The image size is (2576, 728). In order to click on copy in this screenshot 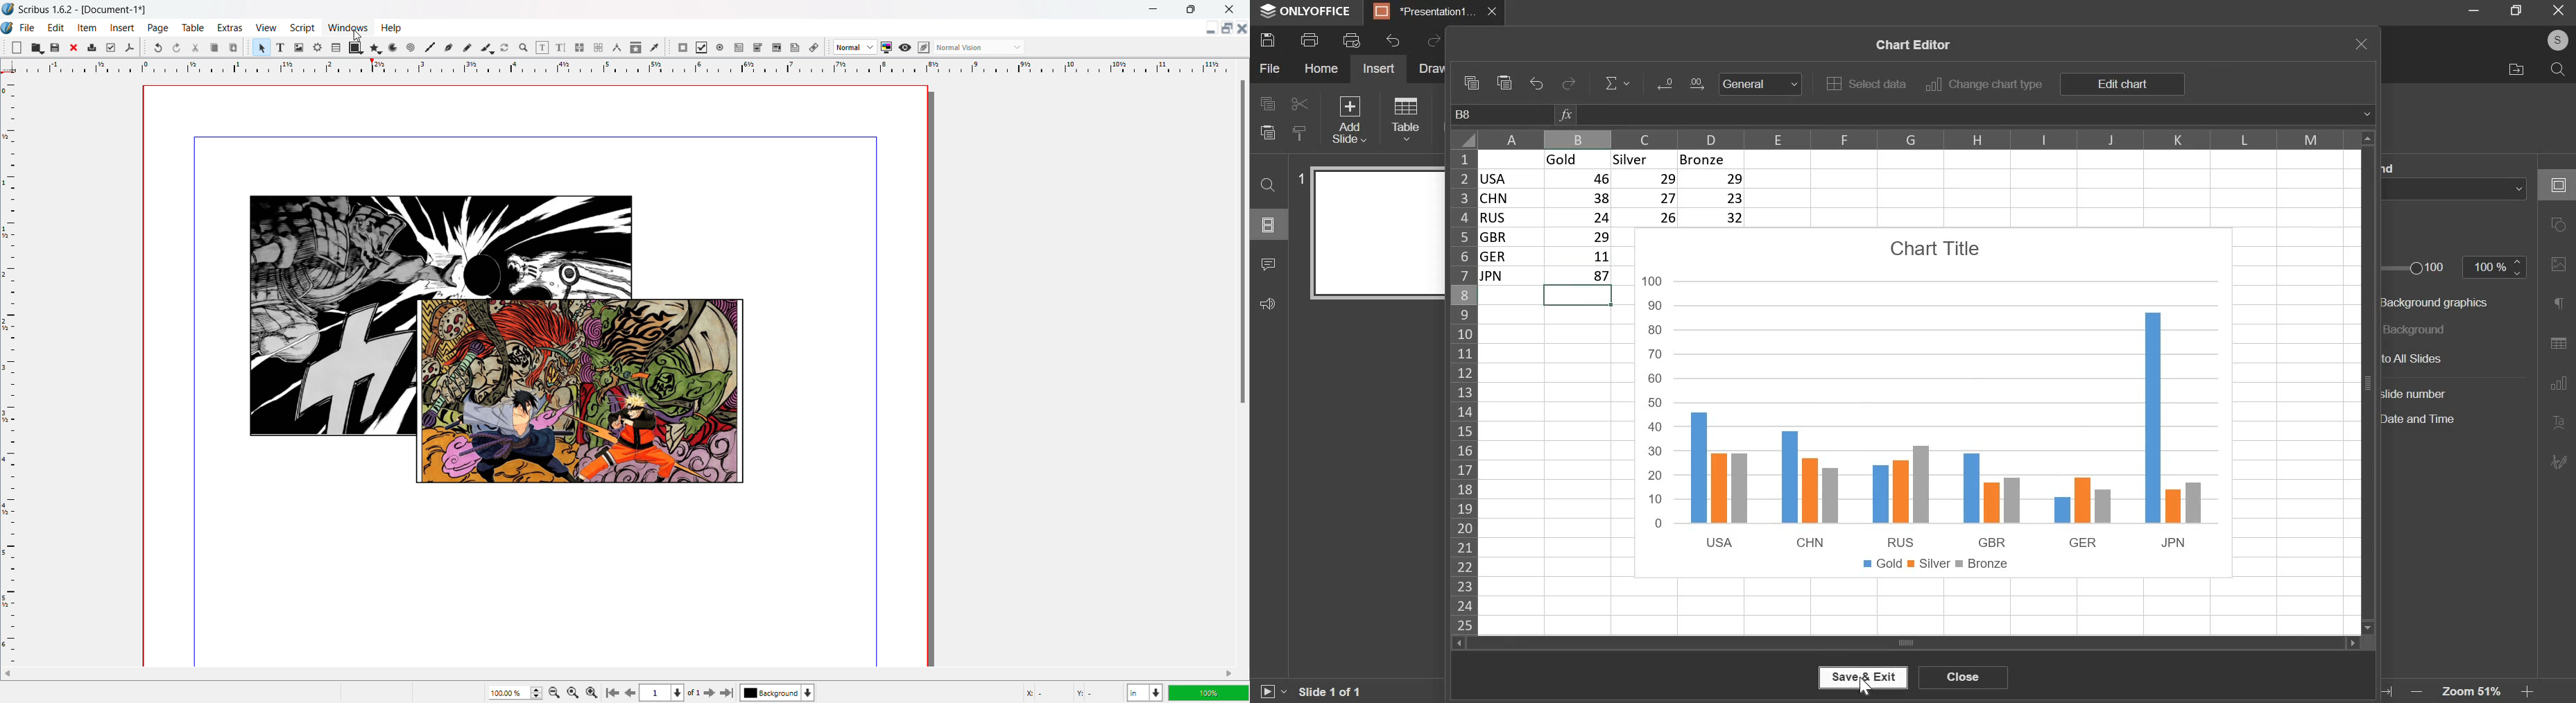, I will do `click(1470, 83)`.